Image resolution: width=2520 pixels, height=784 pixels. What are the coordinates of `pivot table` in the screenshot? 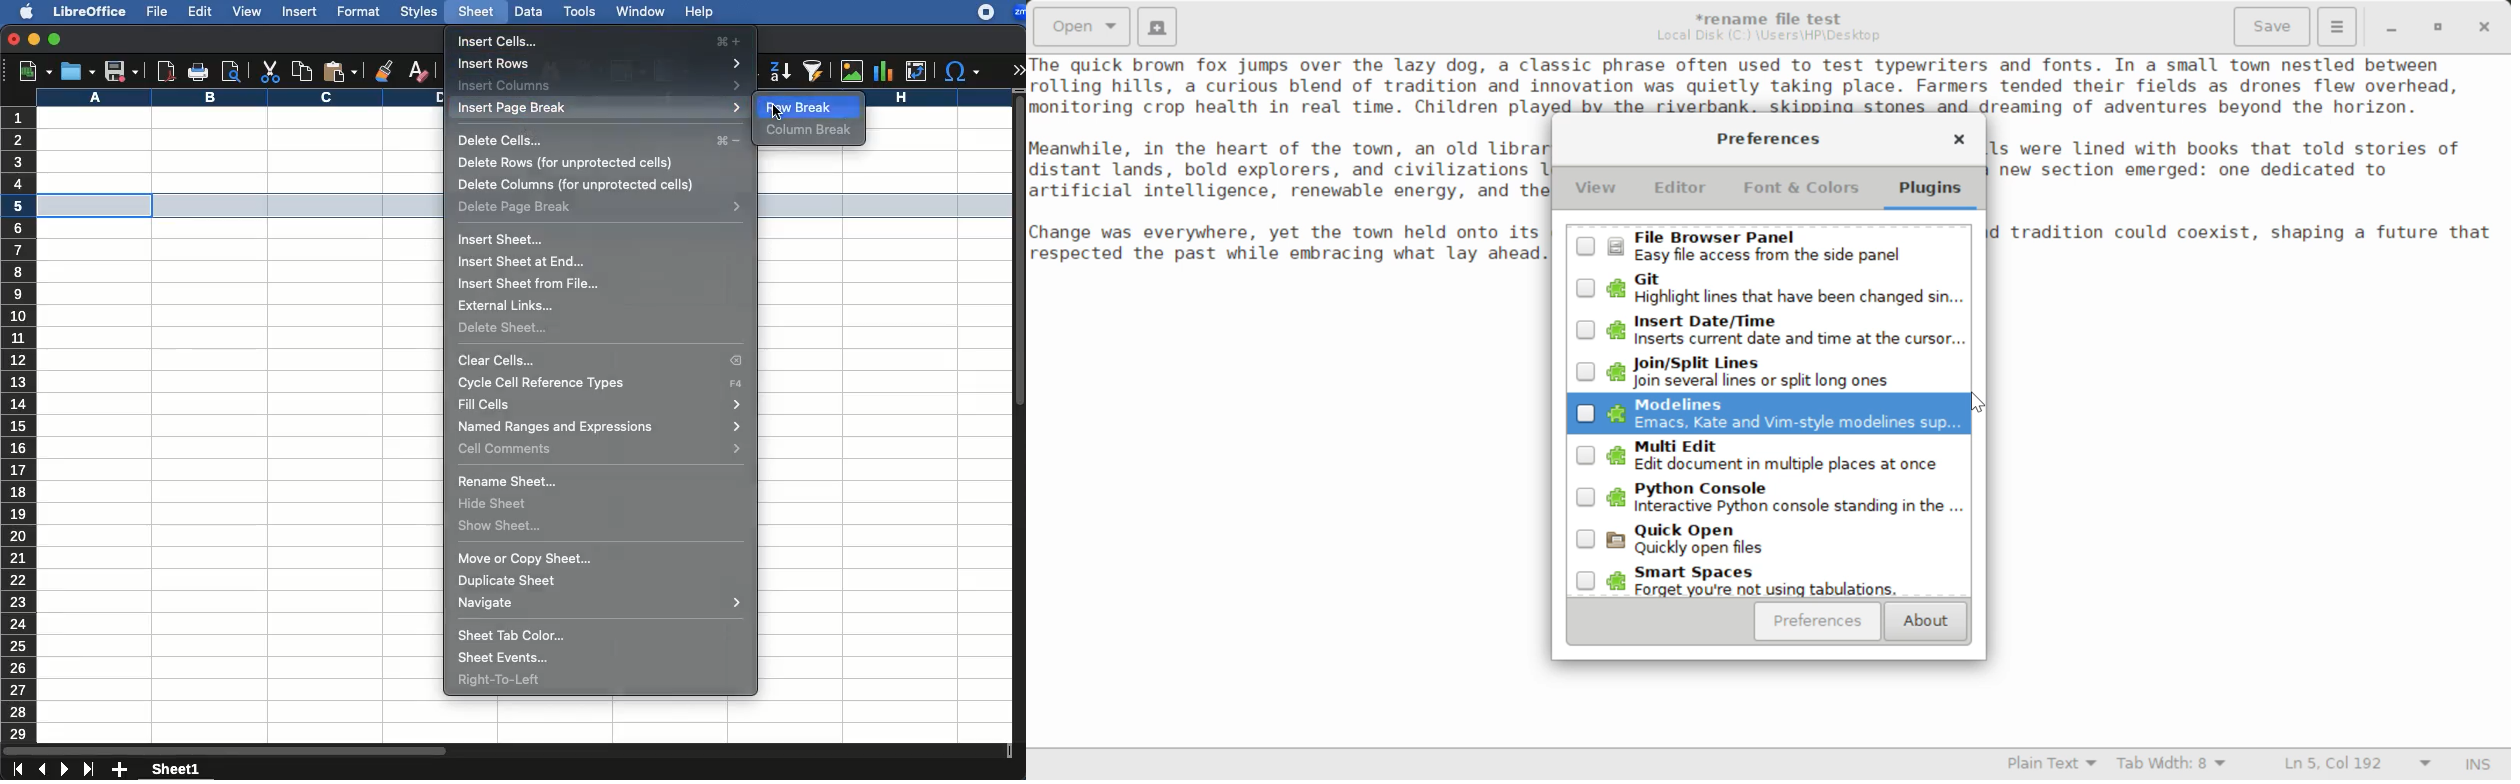 It's located at (914, 70).